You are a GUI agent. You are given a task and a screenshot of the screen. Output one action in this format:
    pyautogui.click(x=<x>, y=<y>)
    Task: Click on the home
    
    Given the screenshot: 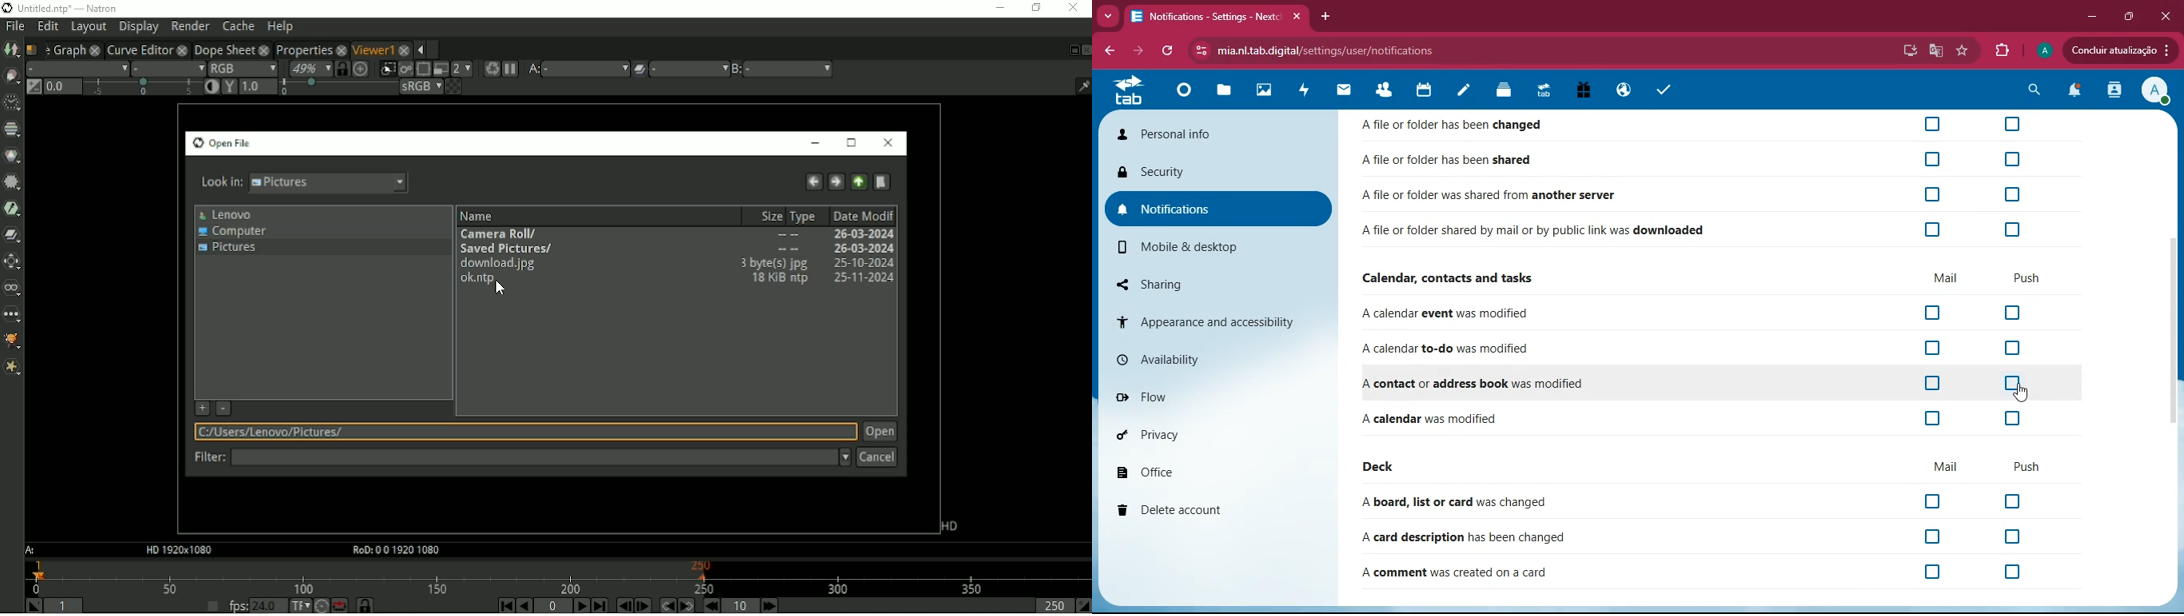 What is the action you would take?
    pyautogui.click(x=1186, y=94)
    